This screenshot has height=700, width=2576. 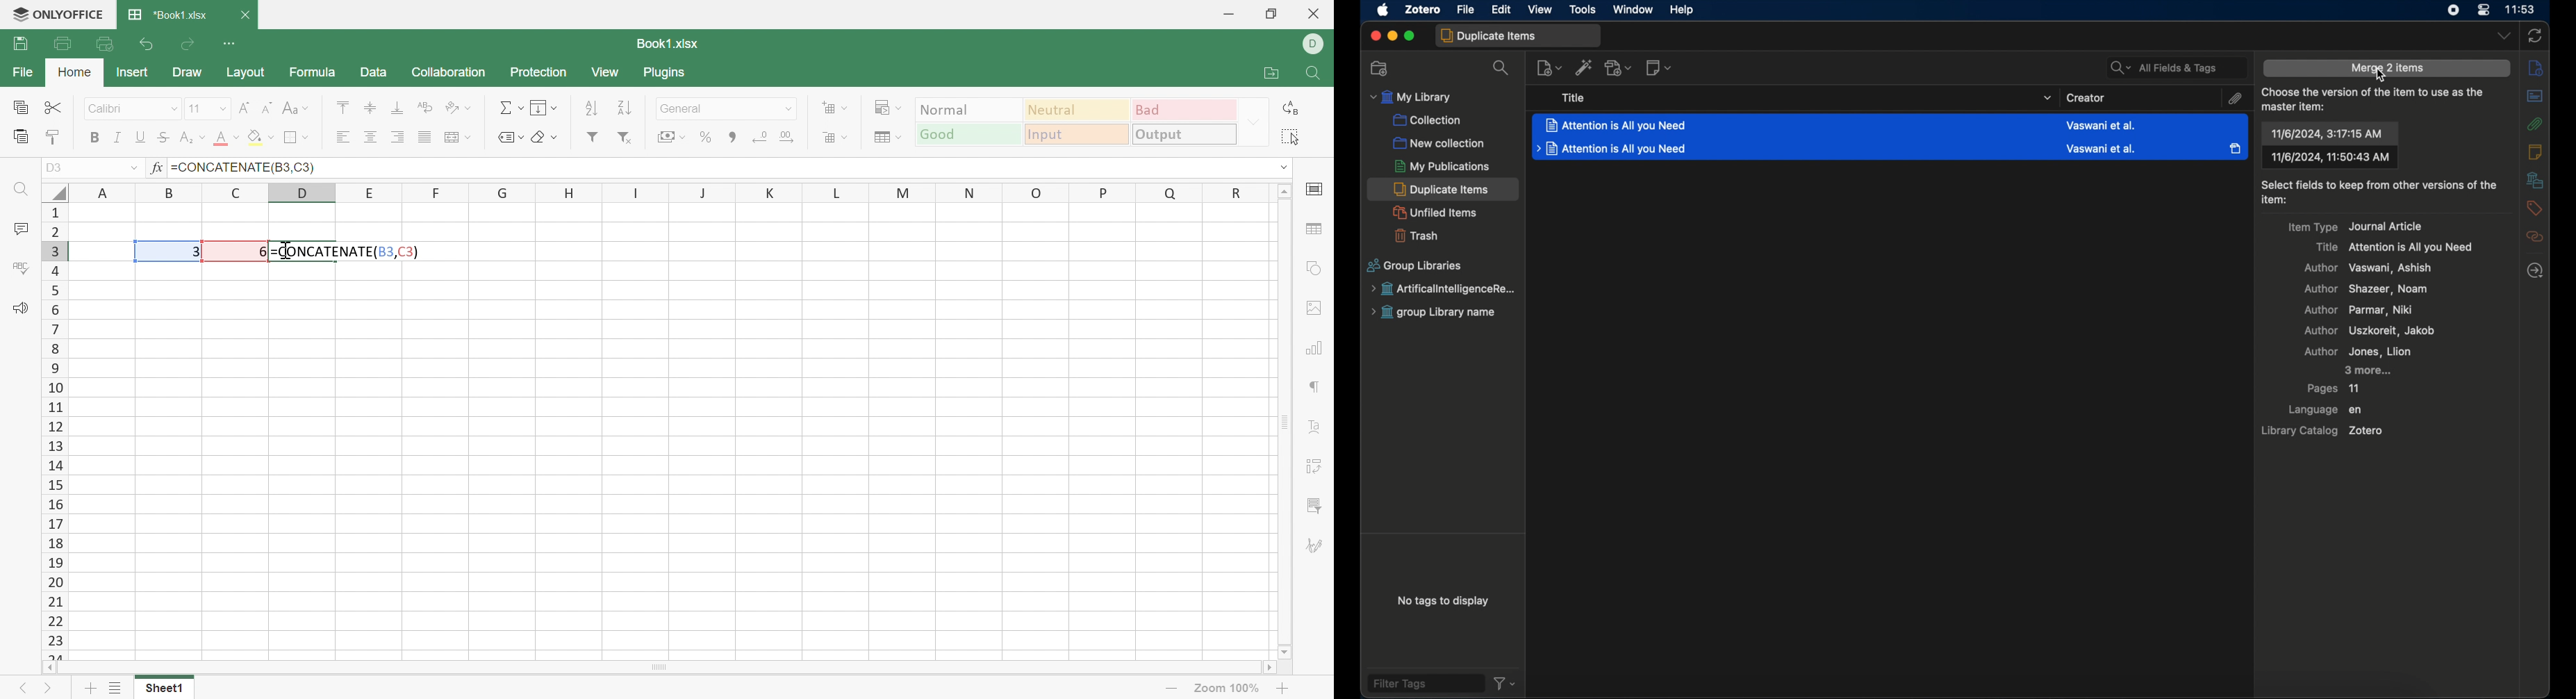 What do you see at coordinates (2370, 289) in the screenshot?
I see `author shazeer, noam` at bounding box center [2370, 289].